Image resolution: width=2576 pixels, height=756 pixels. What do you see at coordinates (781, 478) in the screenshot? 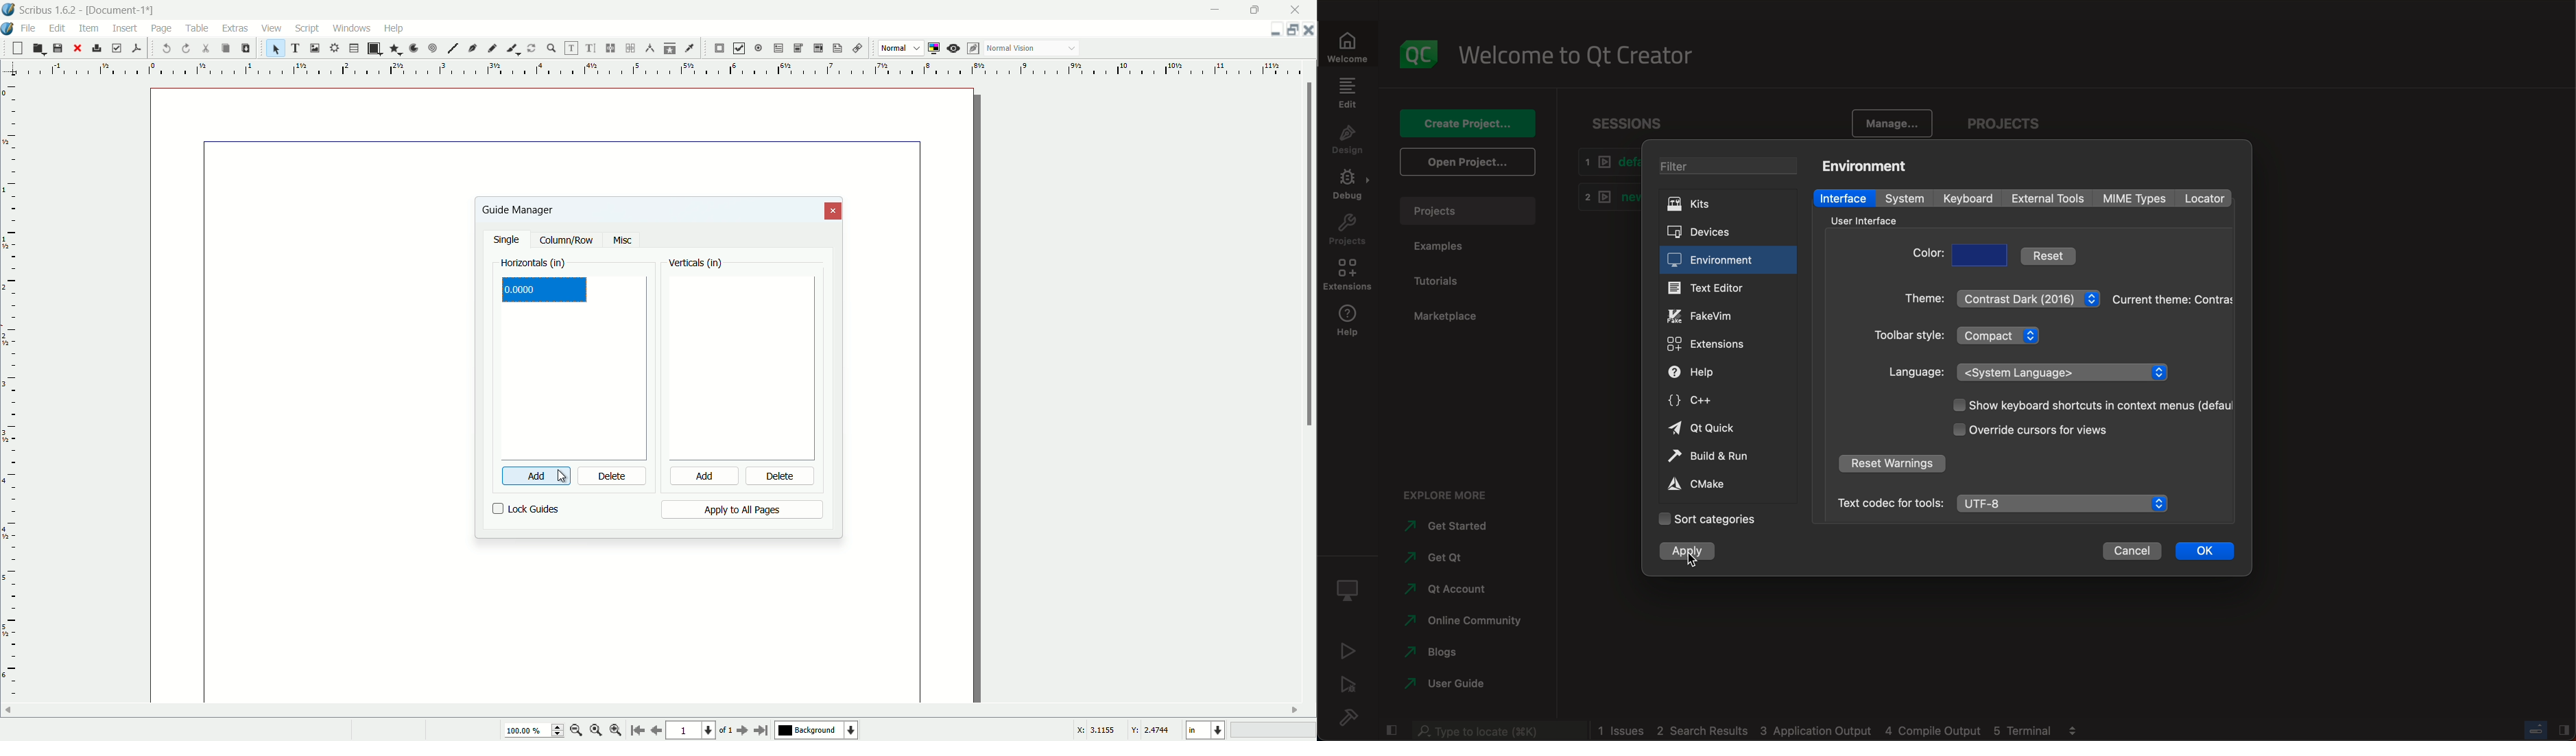
I see `delete` at bounding box center [781, 478].